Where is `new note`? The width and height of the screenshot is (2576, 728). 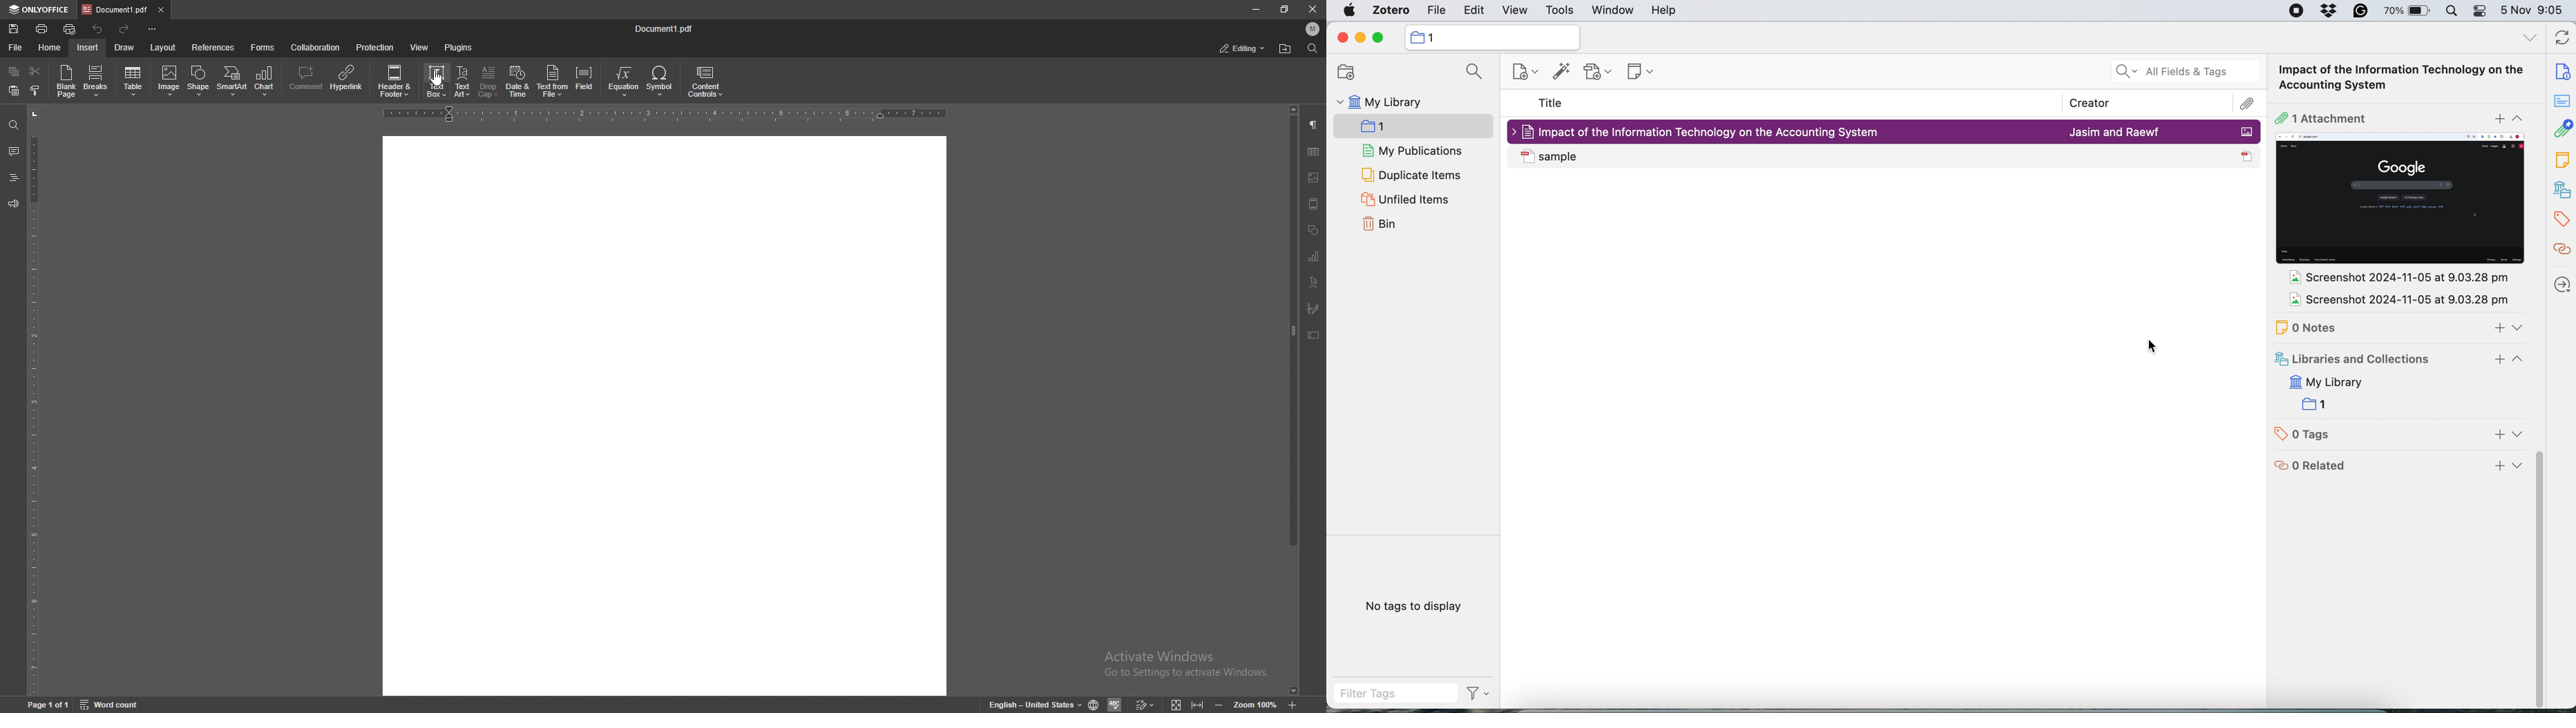
new note is located at coordinates (1637, 70).